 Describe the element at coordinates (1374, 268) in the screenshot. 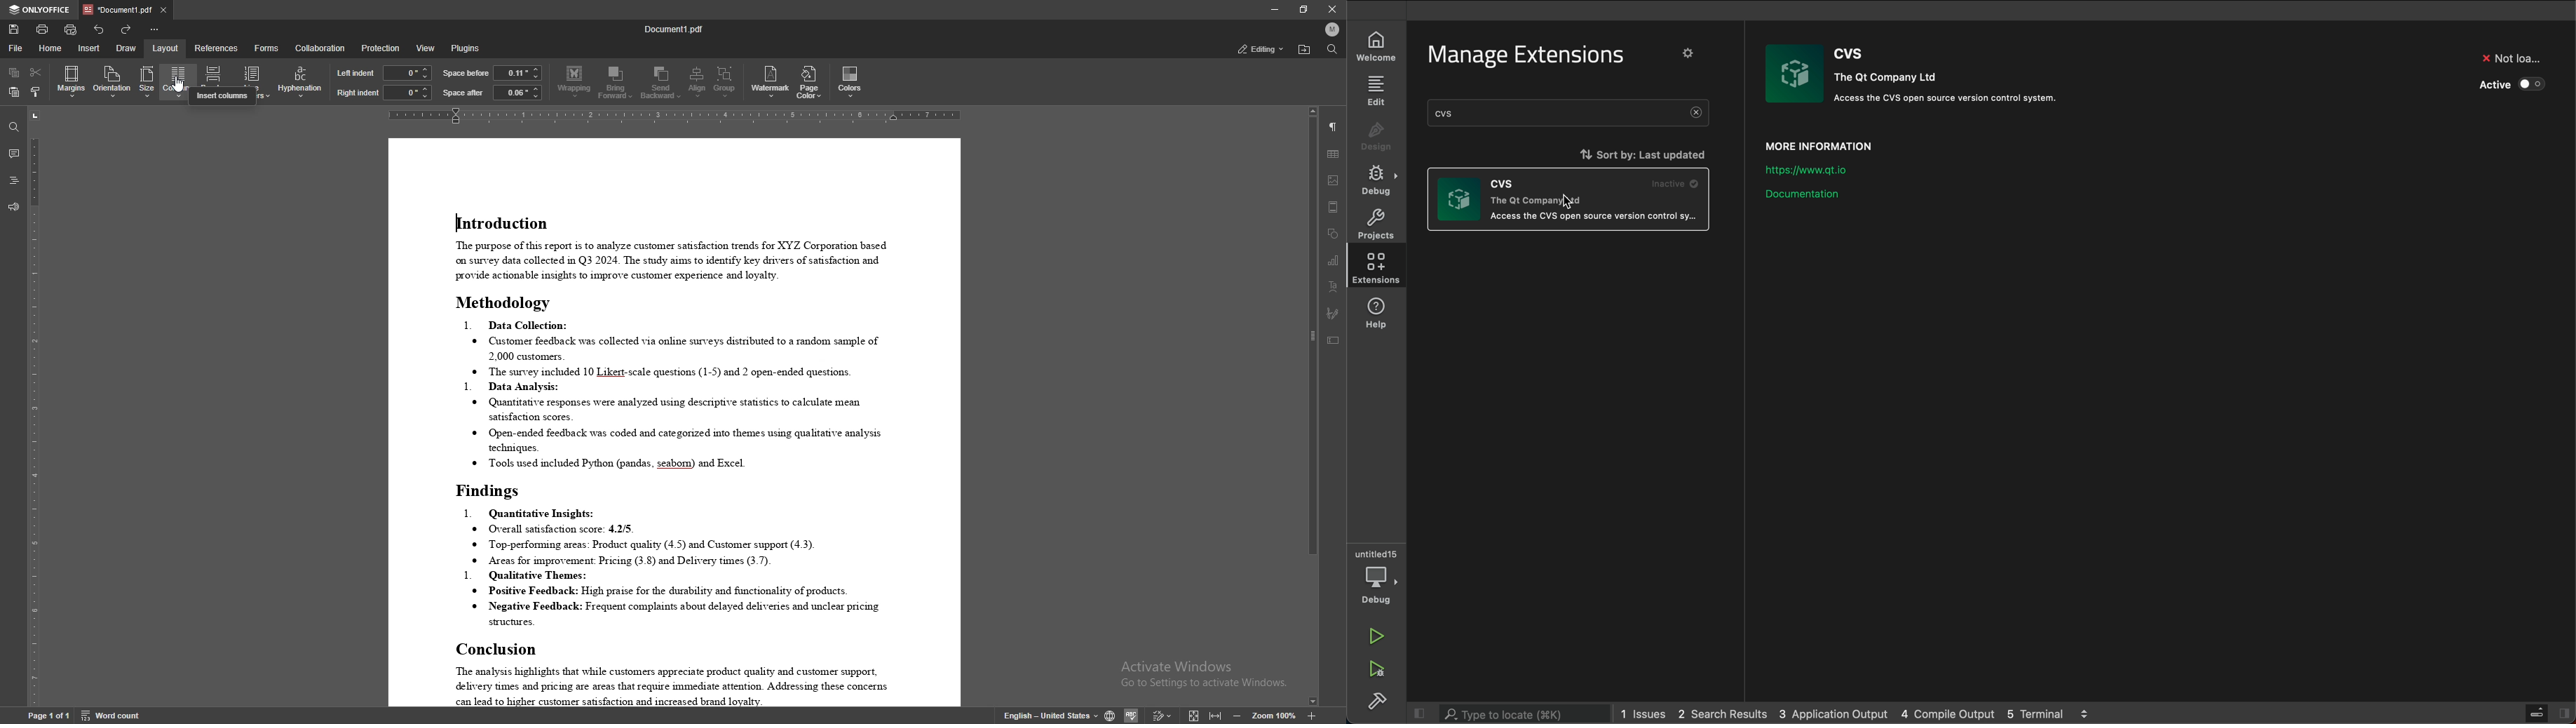

I see `extensions` at that location.